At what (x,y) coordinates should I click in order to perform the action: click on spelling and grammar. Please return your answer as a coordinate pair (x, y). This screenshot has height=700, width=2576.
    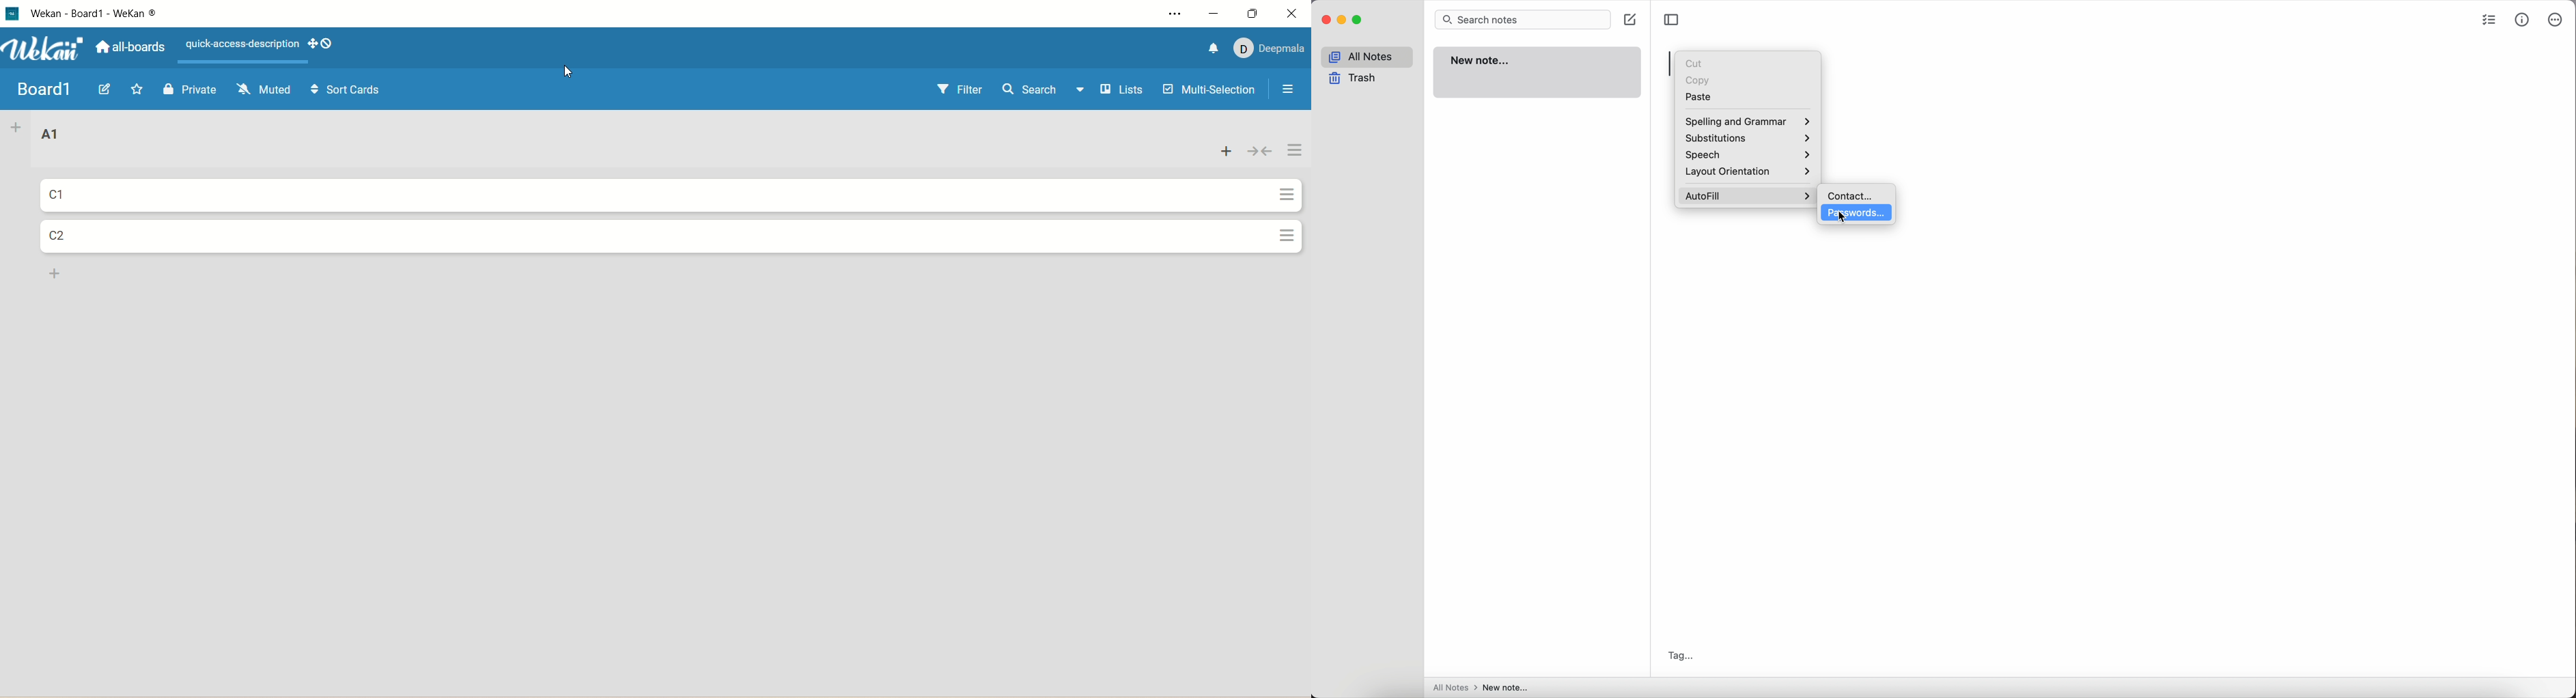
    Looking at the image, I should click on (1746, 122).